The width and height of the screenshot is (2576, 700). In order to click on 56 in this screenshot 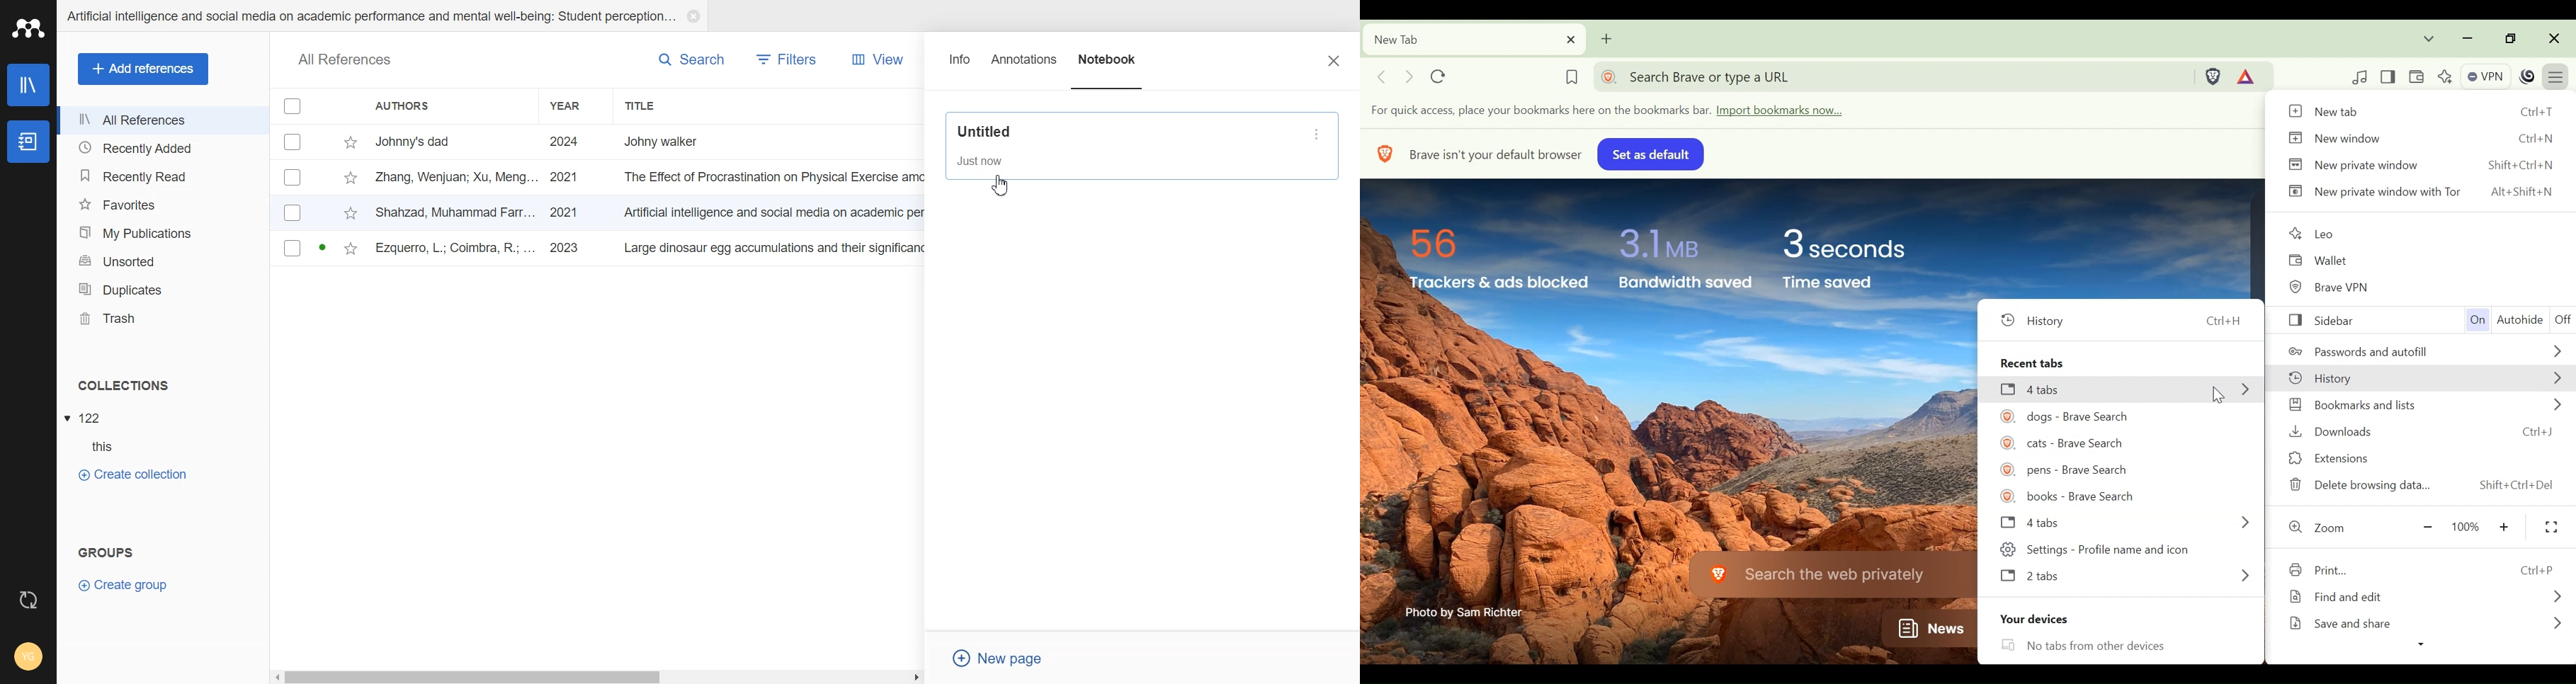, I will do `click(1440, 241)`.